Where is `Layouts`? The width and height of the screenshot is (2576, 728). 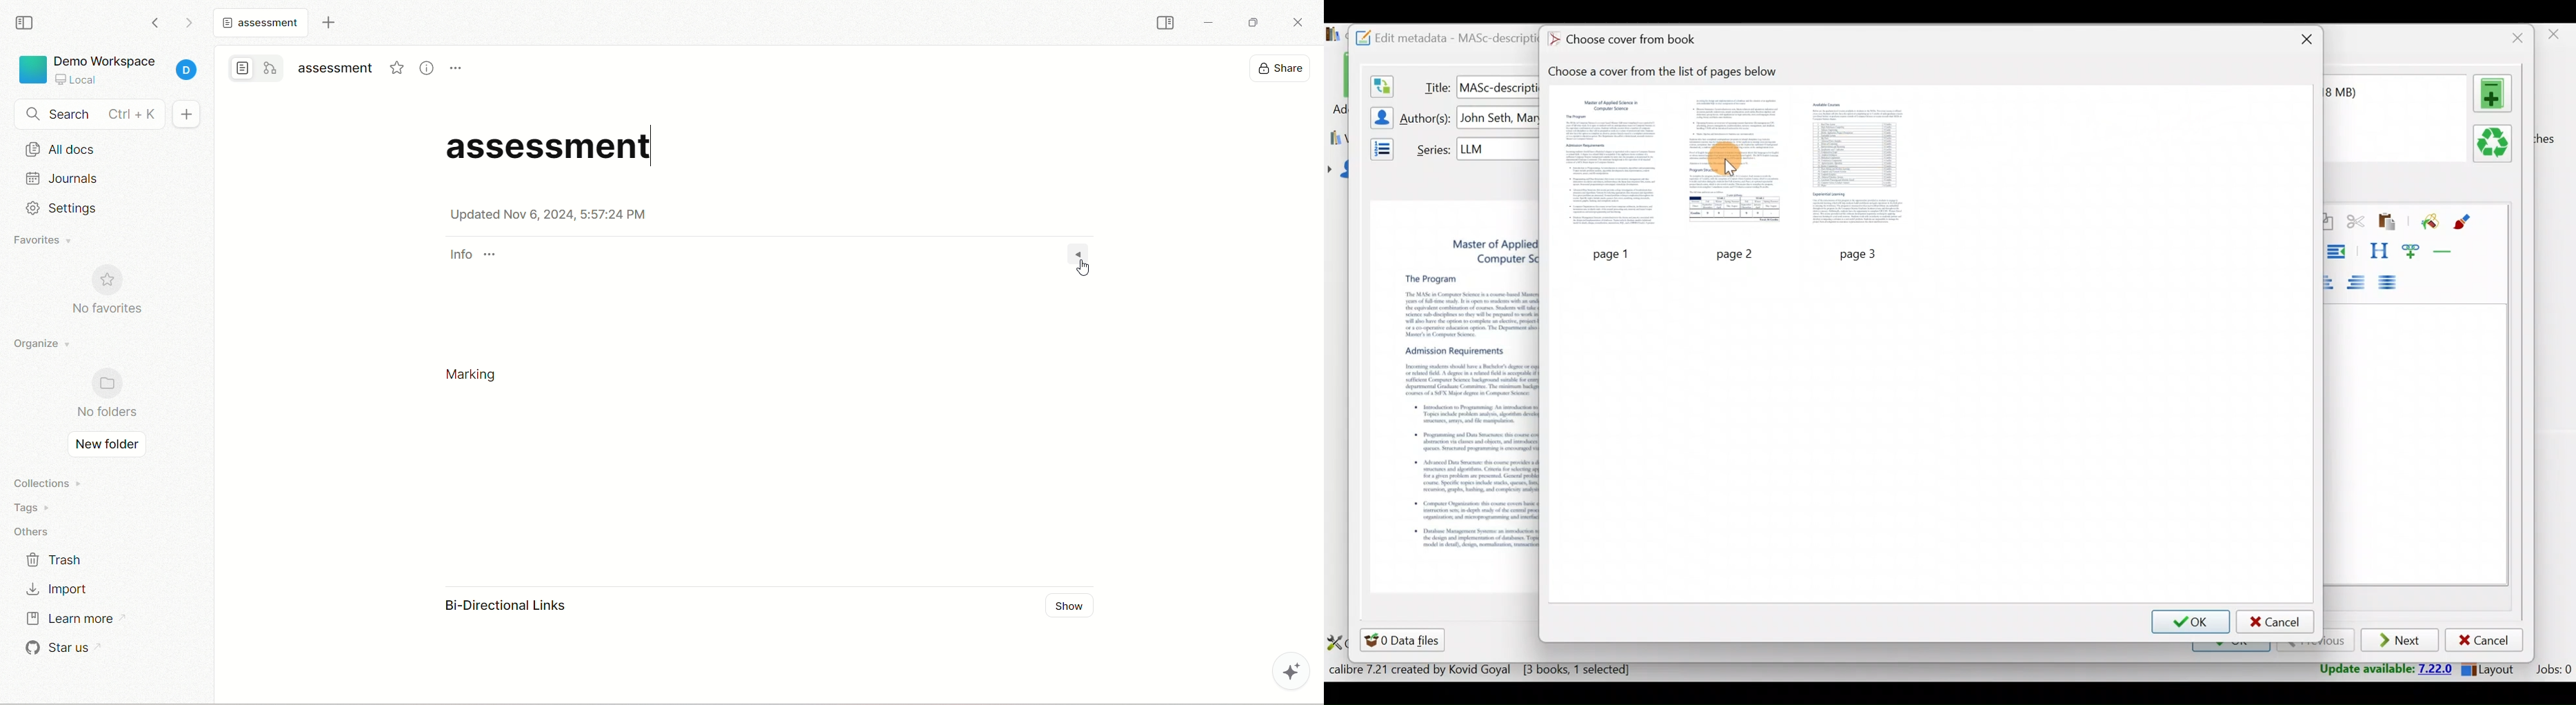 Layouts is located at coordinates (2492, 669).